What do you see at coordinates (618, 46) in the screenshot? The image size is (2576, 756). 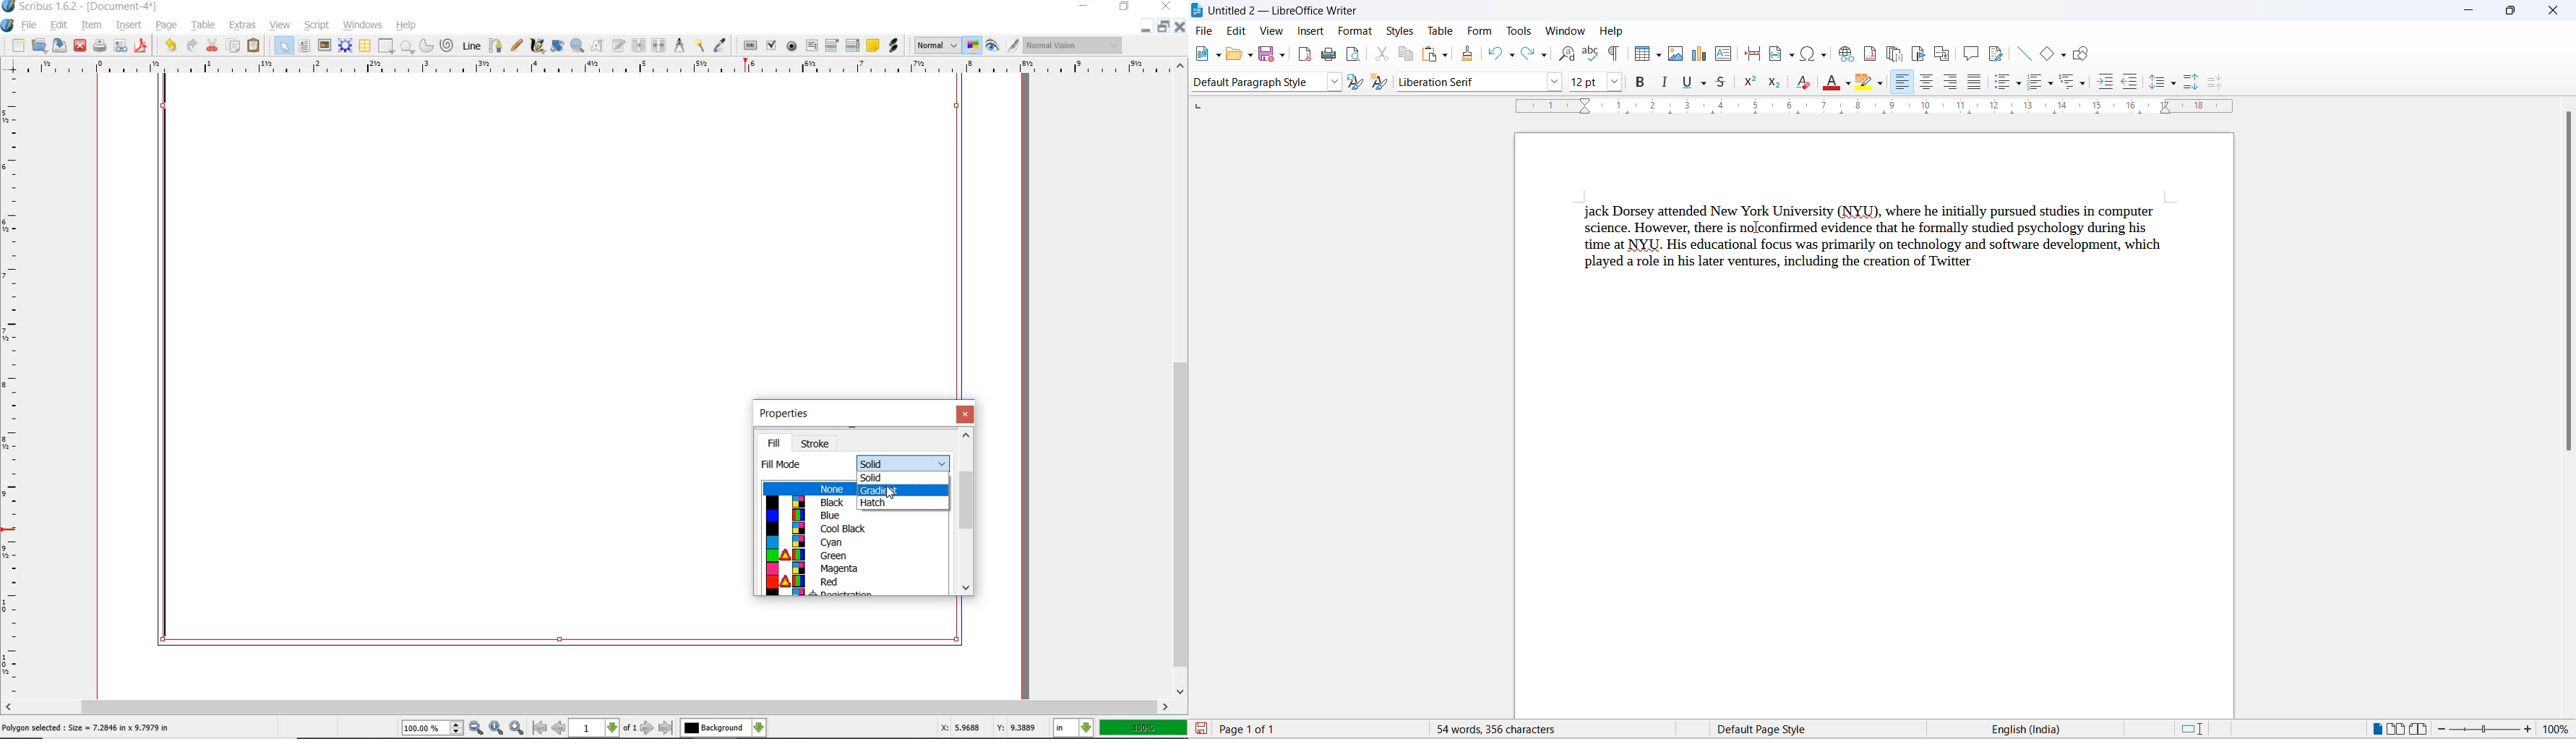 I see `edit text with story editor` at bounding box center [618, 46].